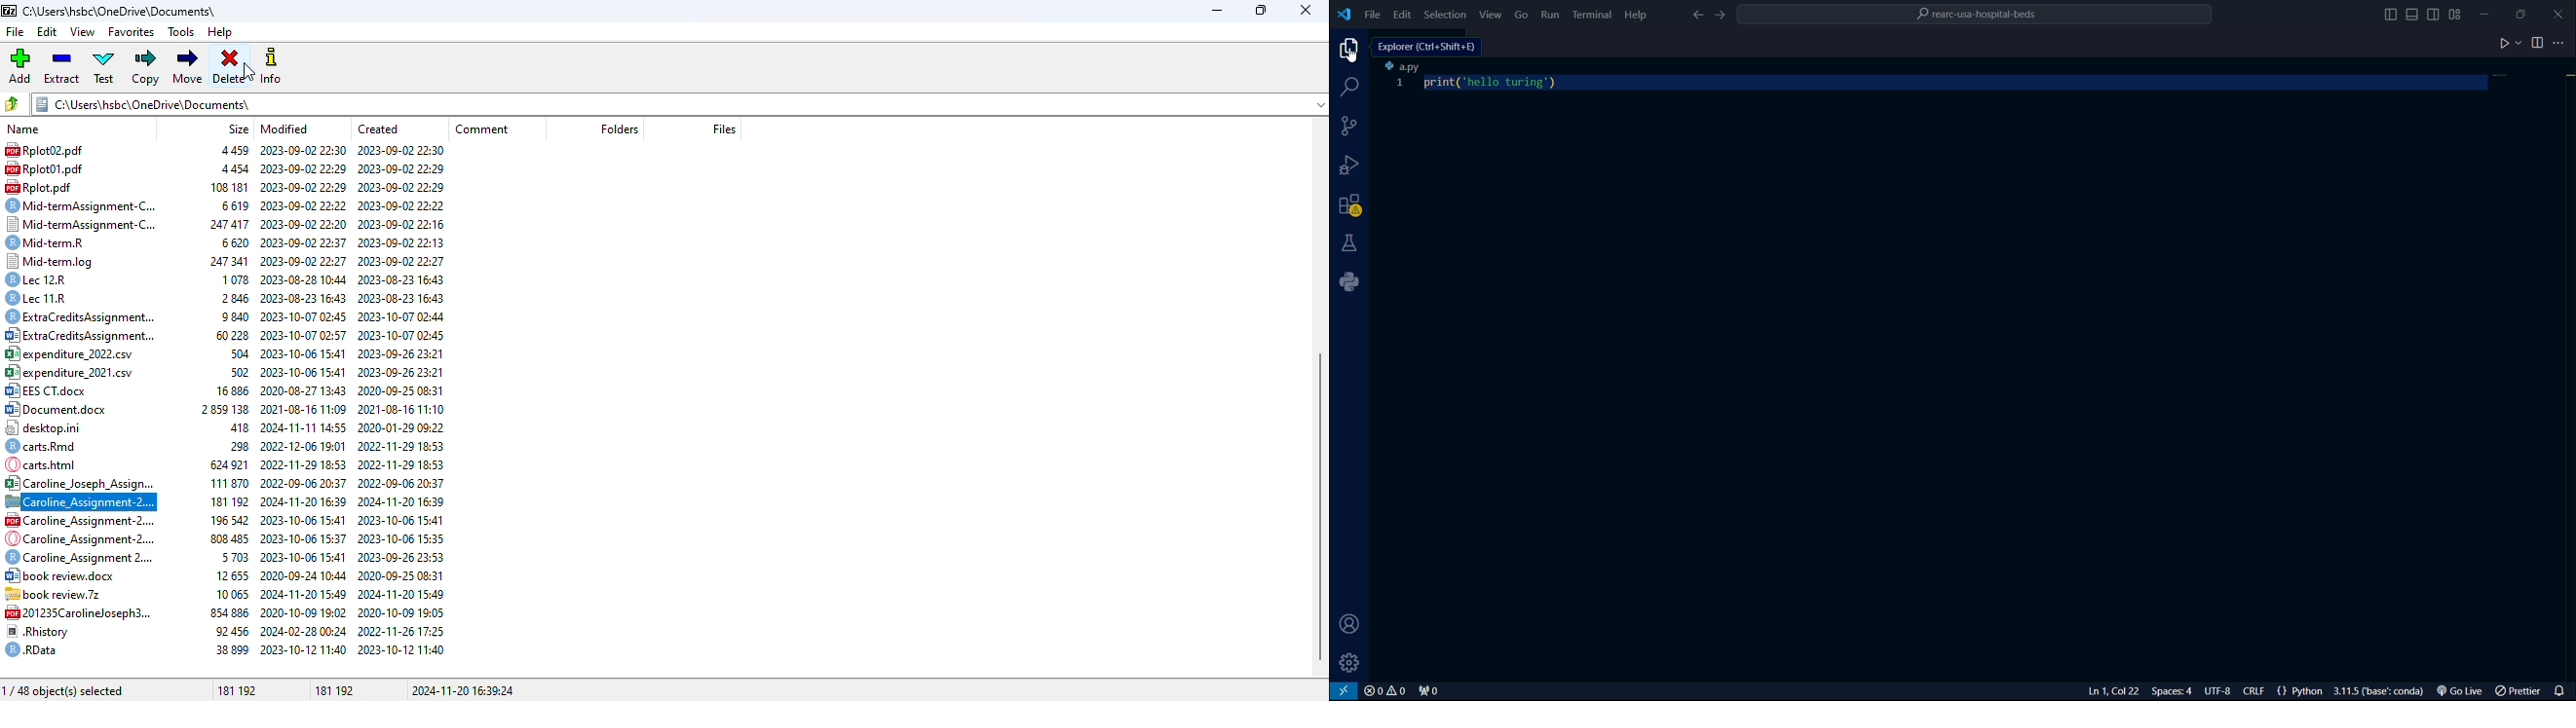 The width and height of the screenshot is (2576, 728). Describe the element at coordinates (404, 203) in the screenshot. I see `2023-00-02 22:27` at that location.